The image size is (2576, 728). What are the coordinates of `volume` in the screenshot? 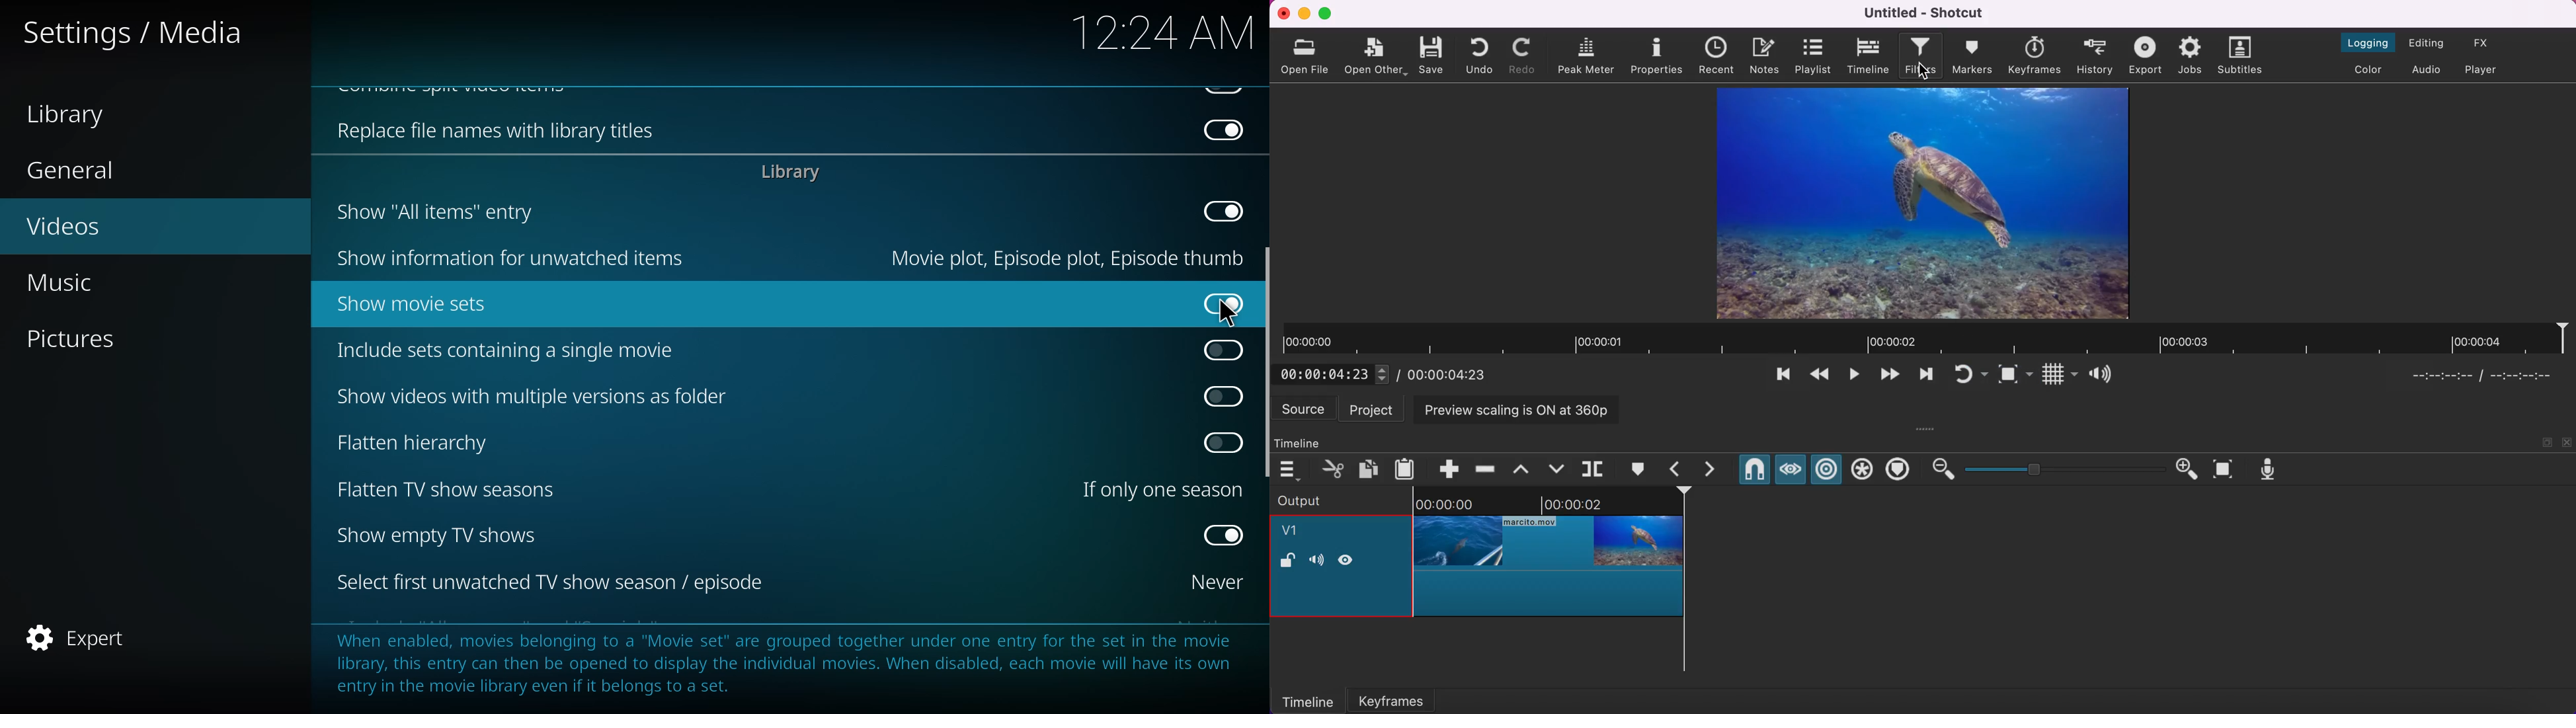 It's located at (1316, 561).